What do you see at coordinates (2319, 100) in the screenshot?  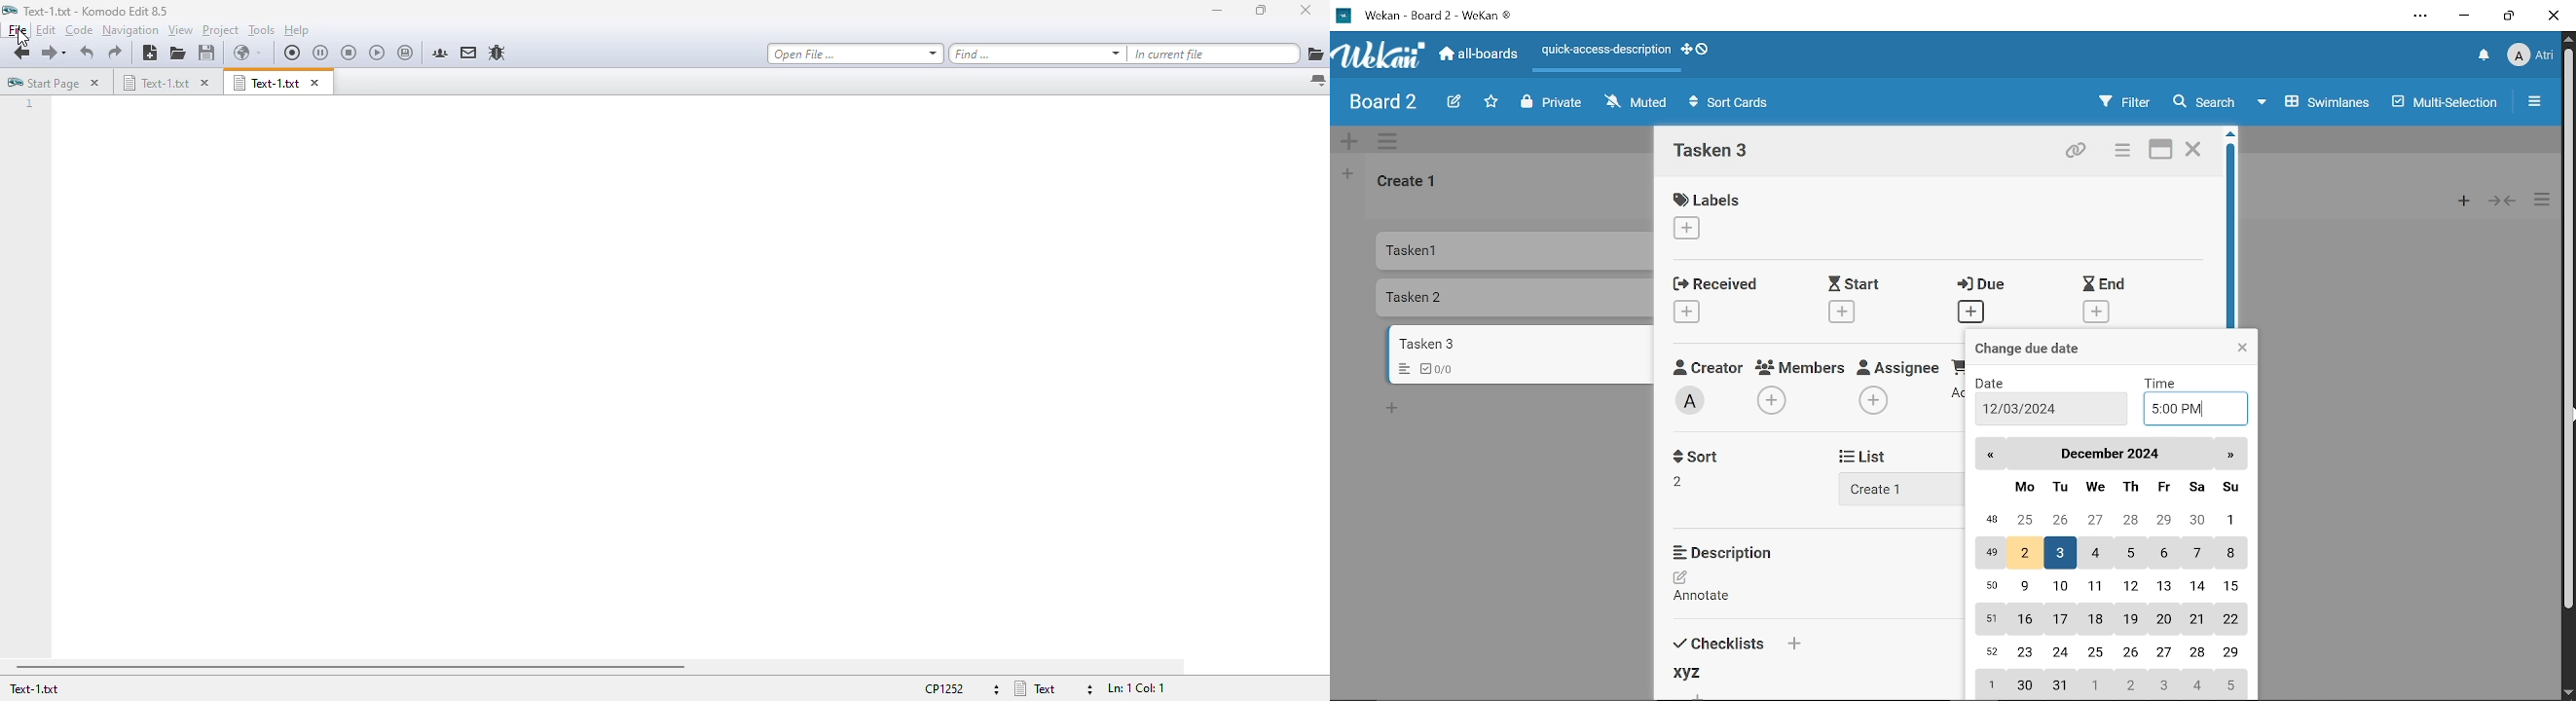 I see `Swimlanes` at bounding box center [2319, 100].